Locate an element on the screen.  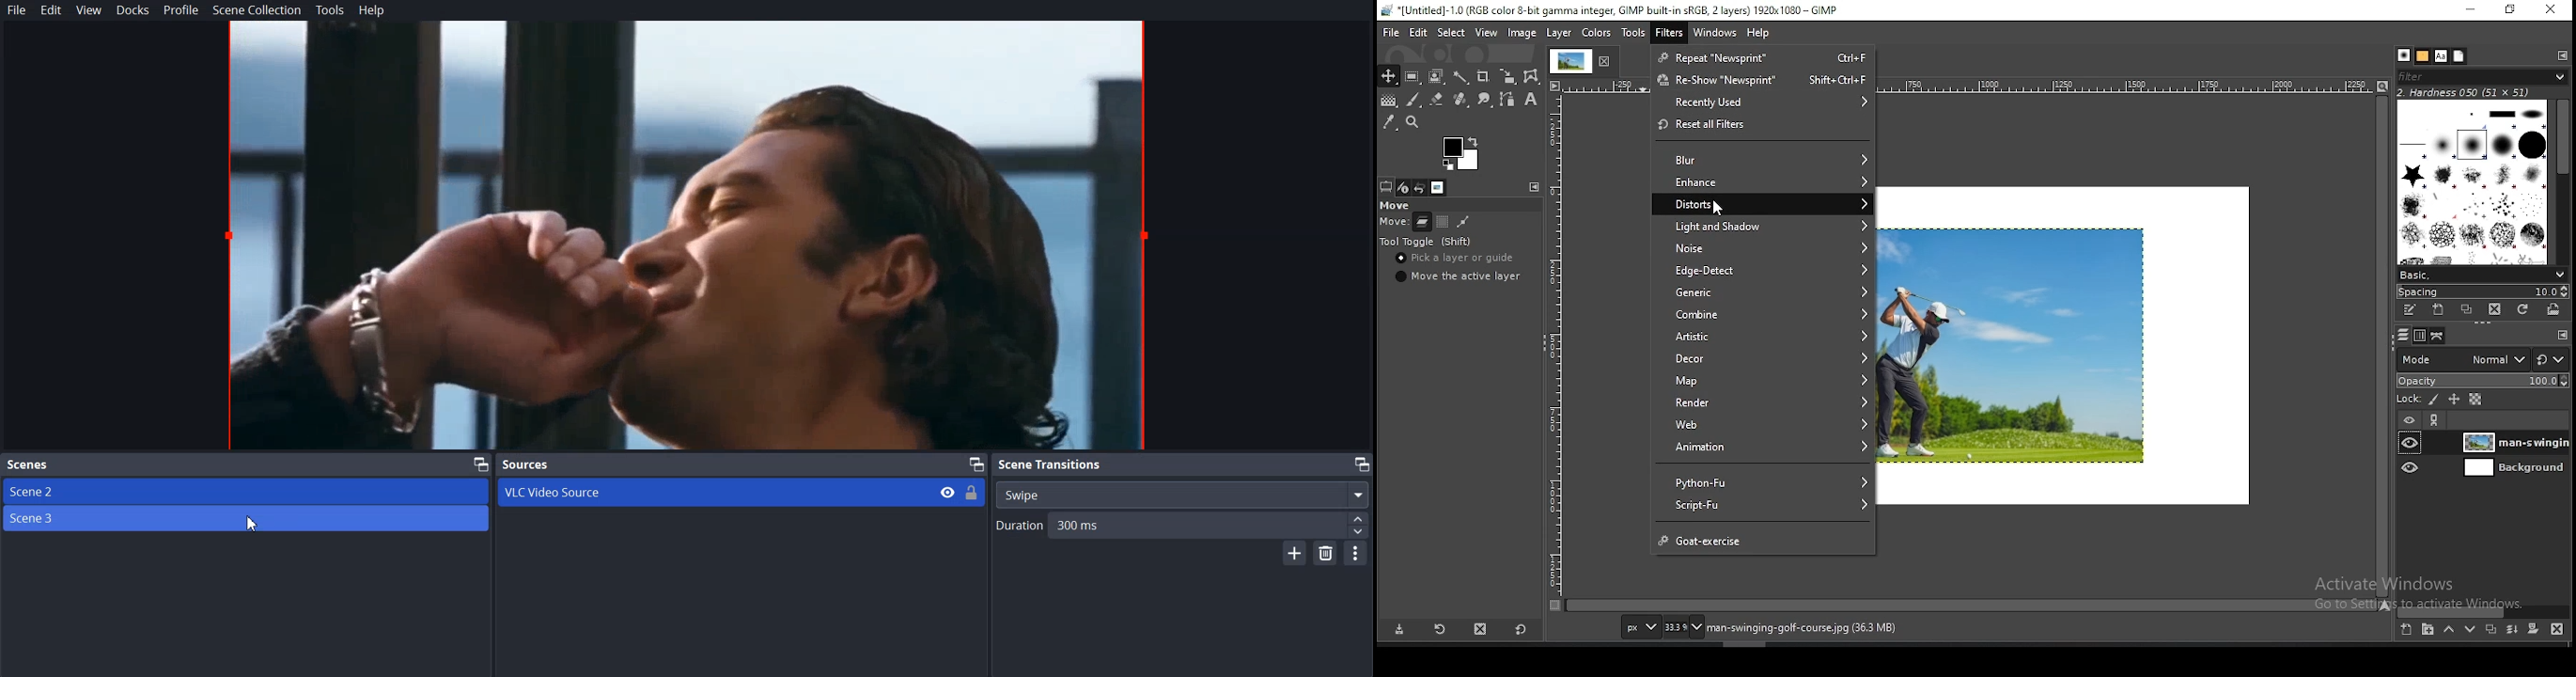
edit this brush is located at coordinates (2411, 311).